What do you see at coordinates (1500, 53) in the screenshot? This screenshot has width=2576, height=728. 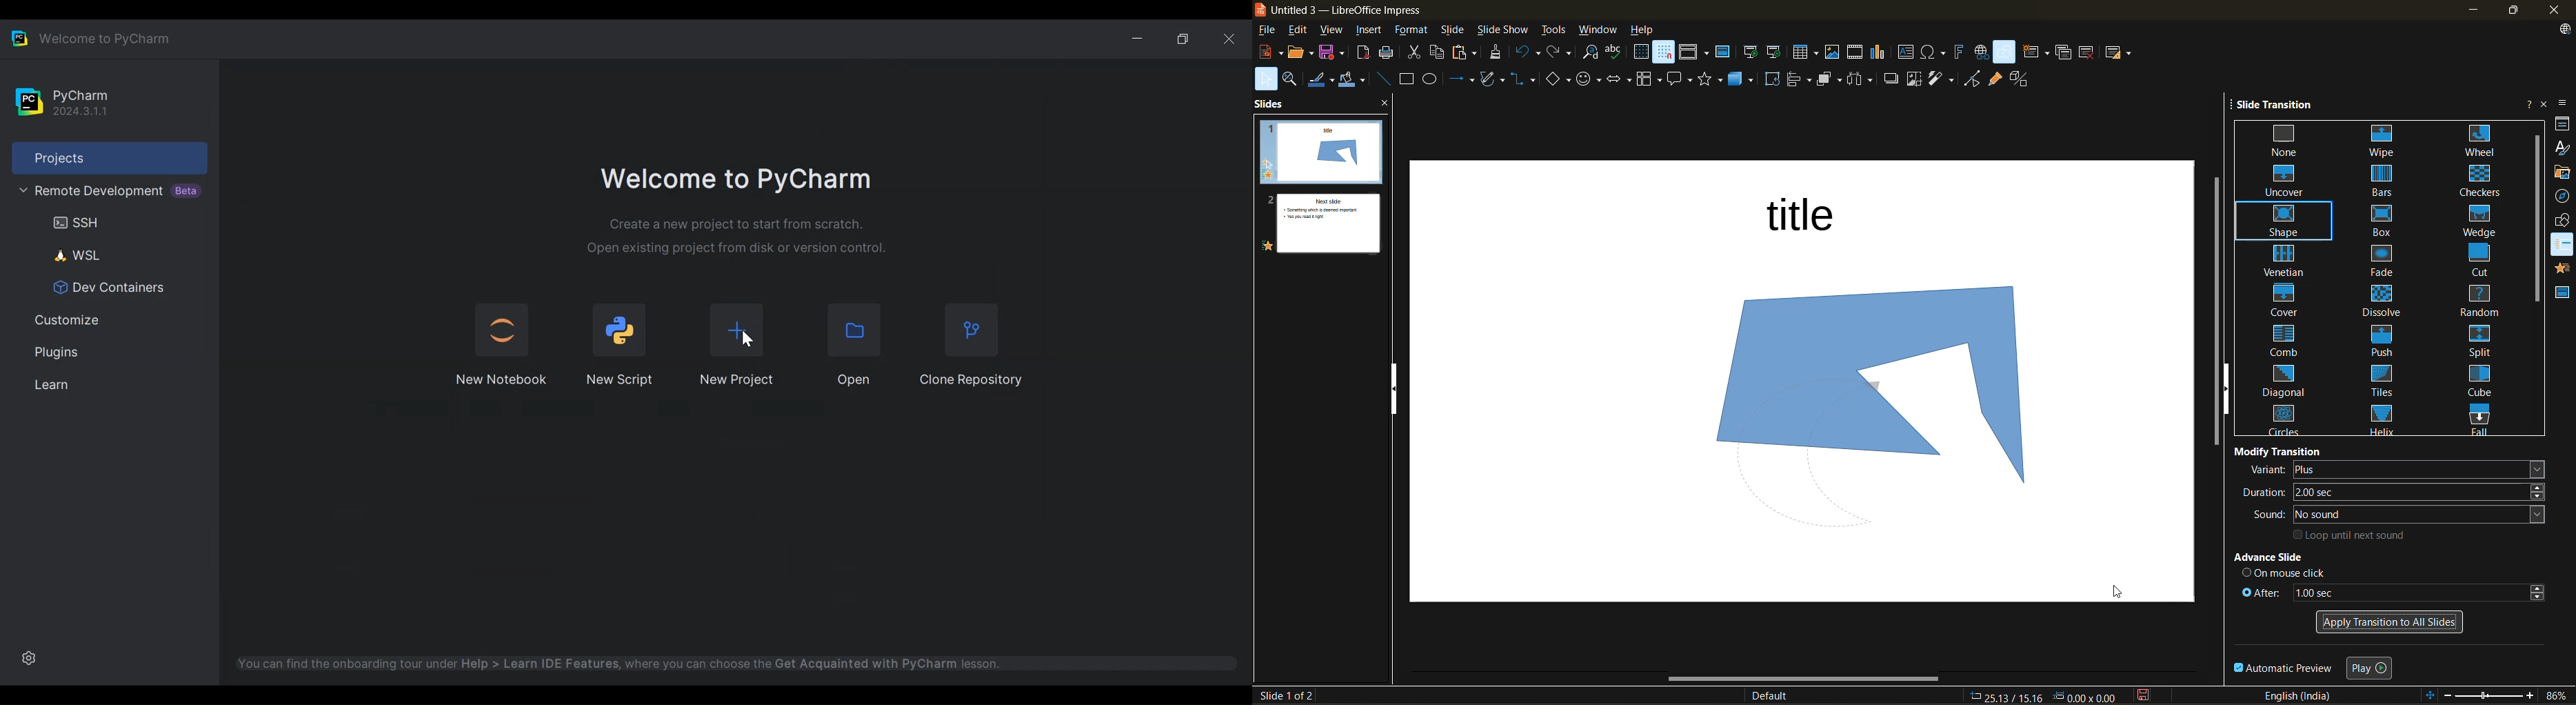 I see `clone formatting` at bounding box center [1500, 53].